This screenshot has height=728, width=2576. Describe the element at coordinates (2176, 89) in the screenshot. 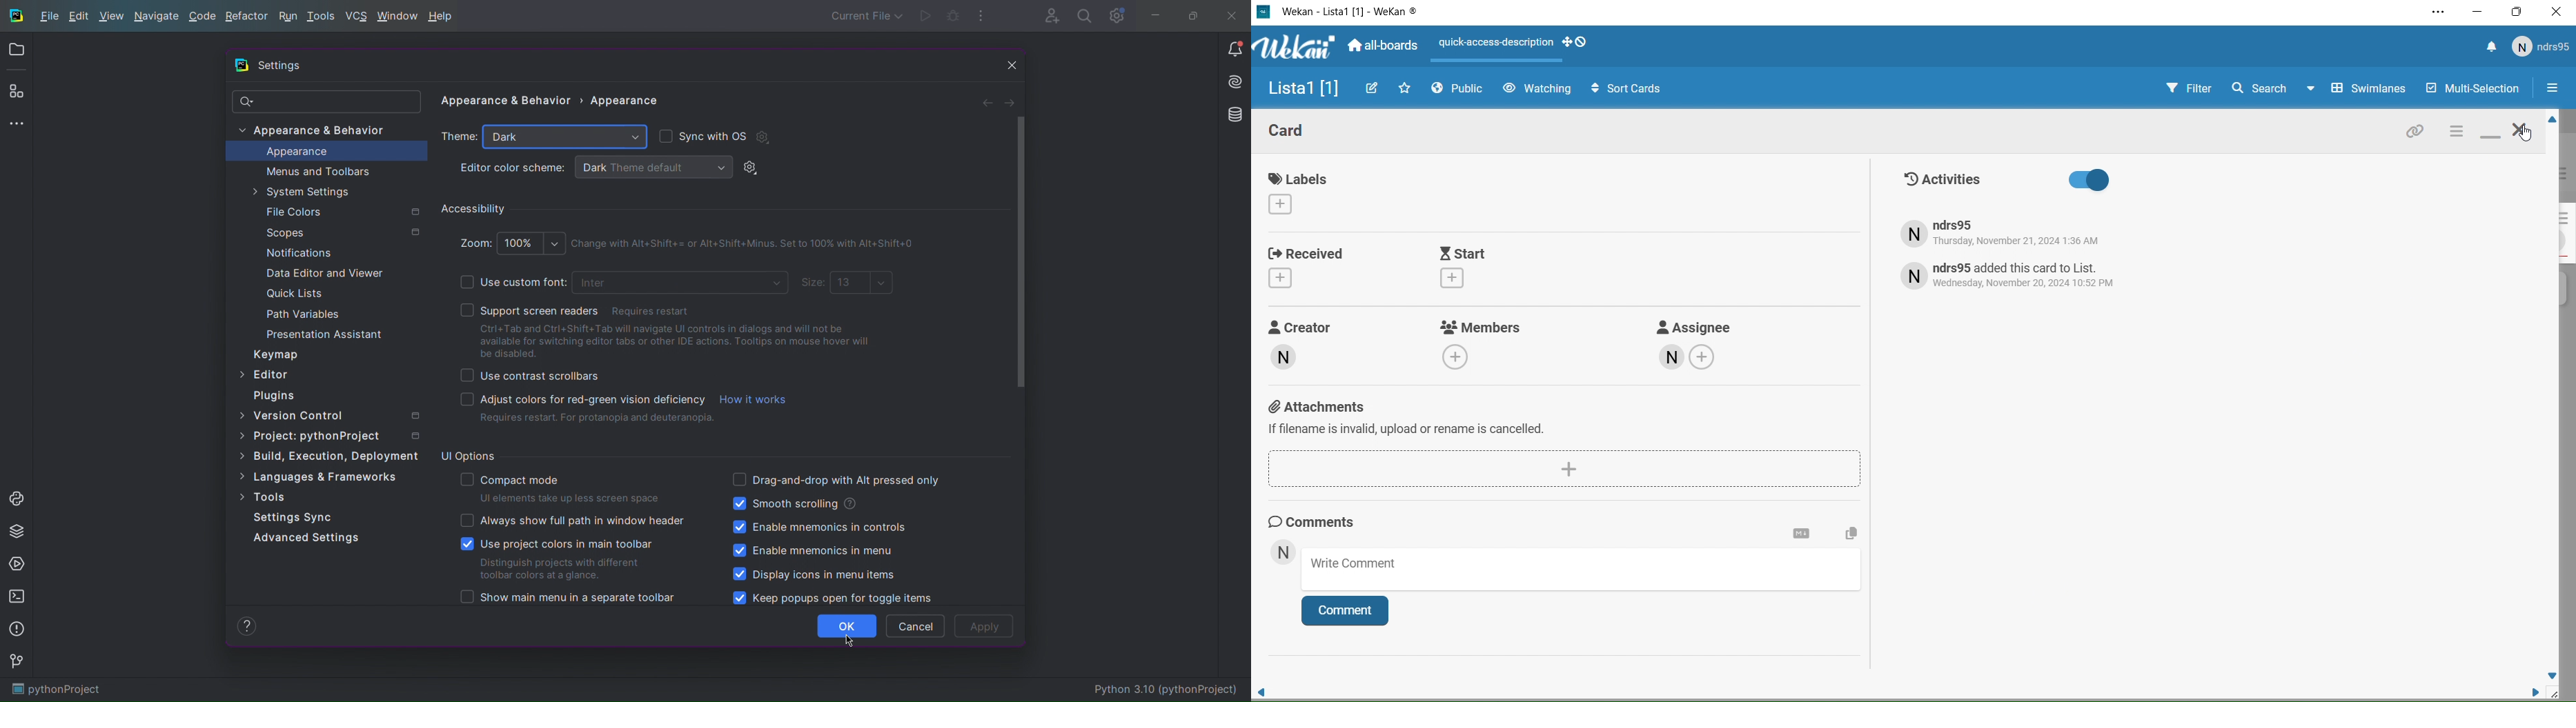

I see `Filter` at that location.